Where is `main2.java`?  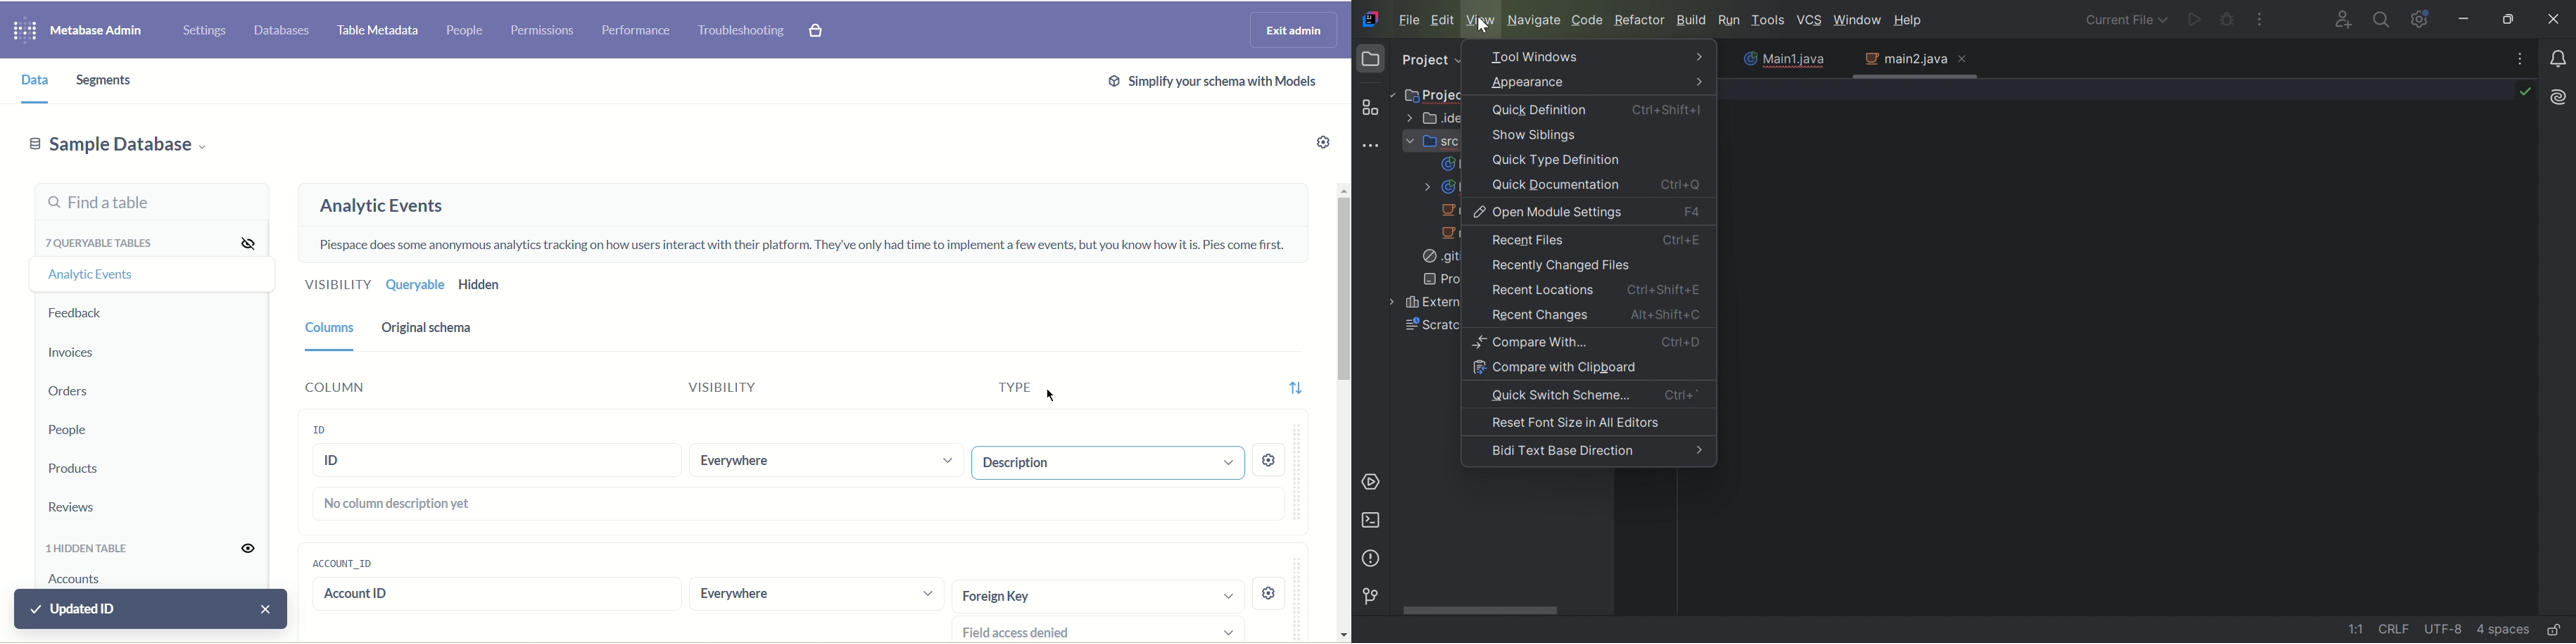 main2.java is located at coordinates (1906, 59).